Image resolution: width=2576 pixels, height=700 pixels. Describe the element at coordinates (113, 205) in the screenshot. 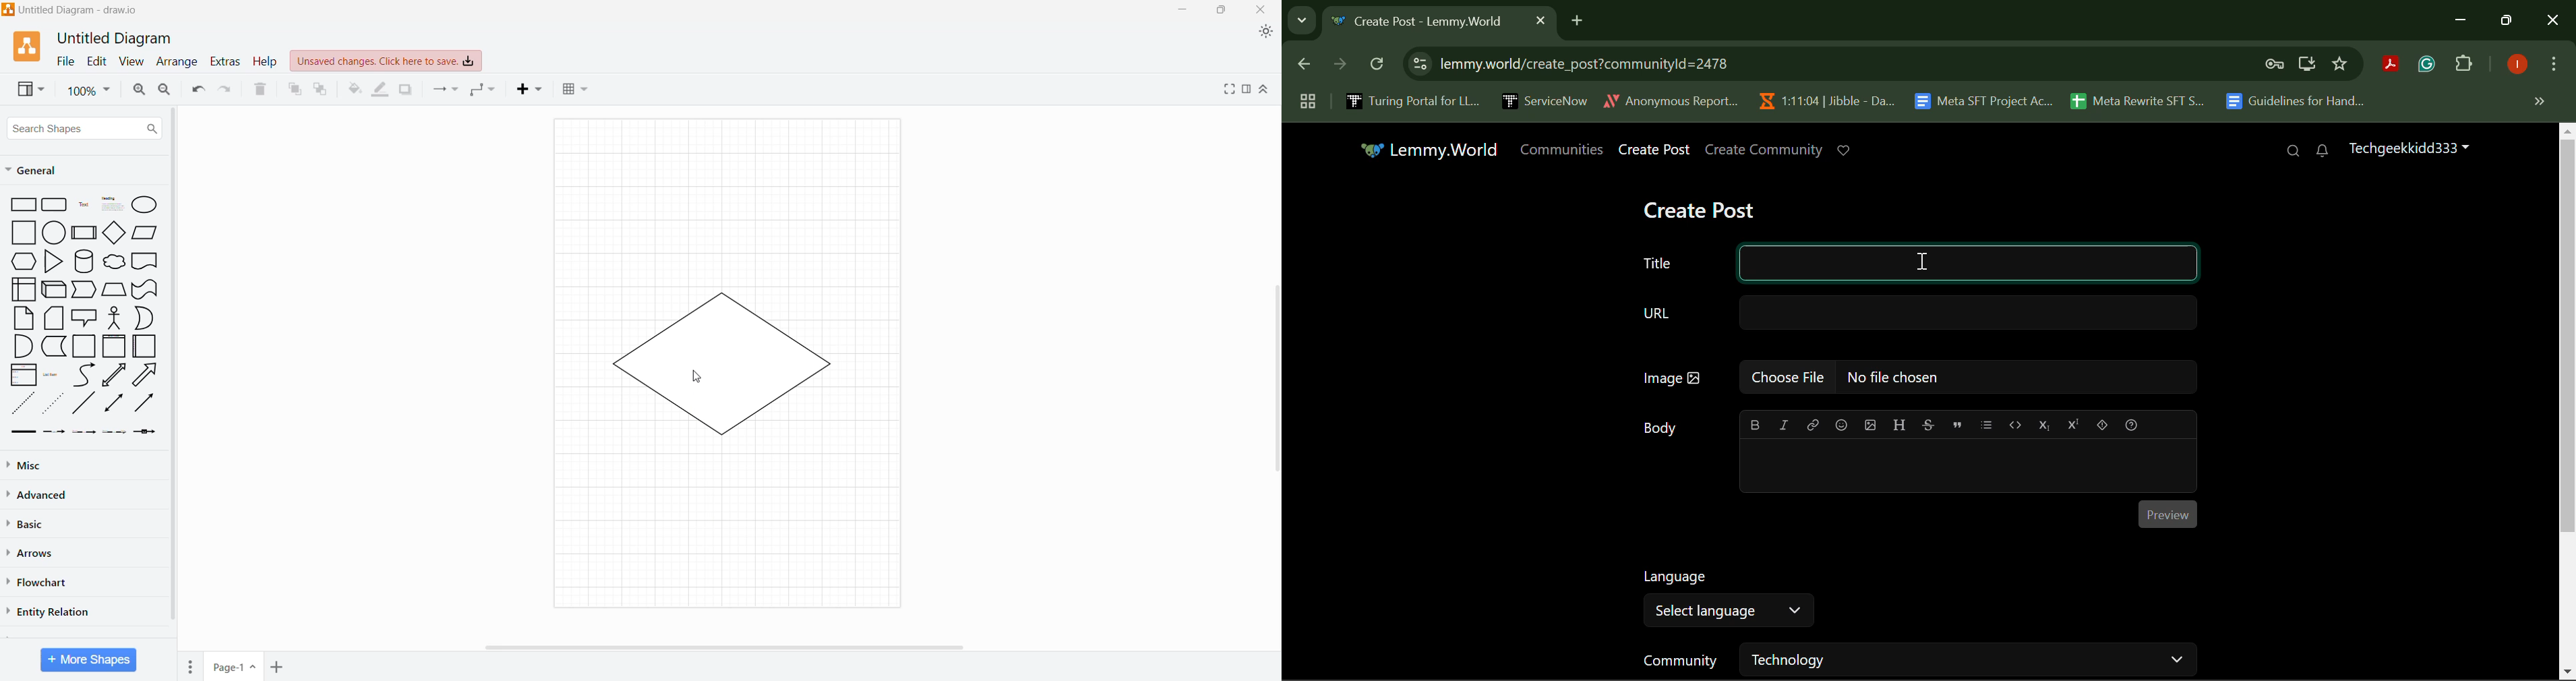

I see `Heading with Text` at that location.